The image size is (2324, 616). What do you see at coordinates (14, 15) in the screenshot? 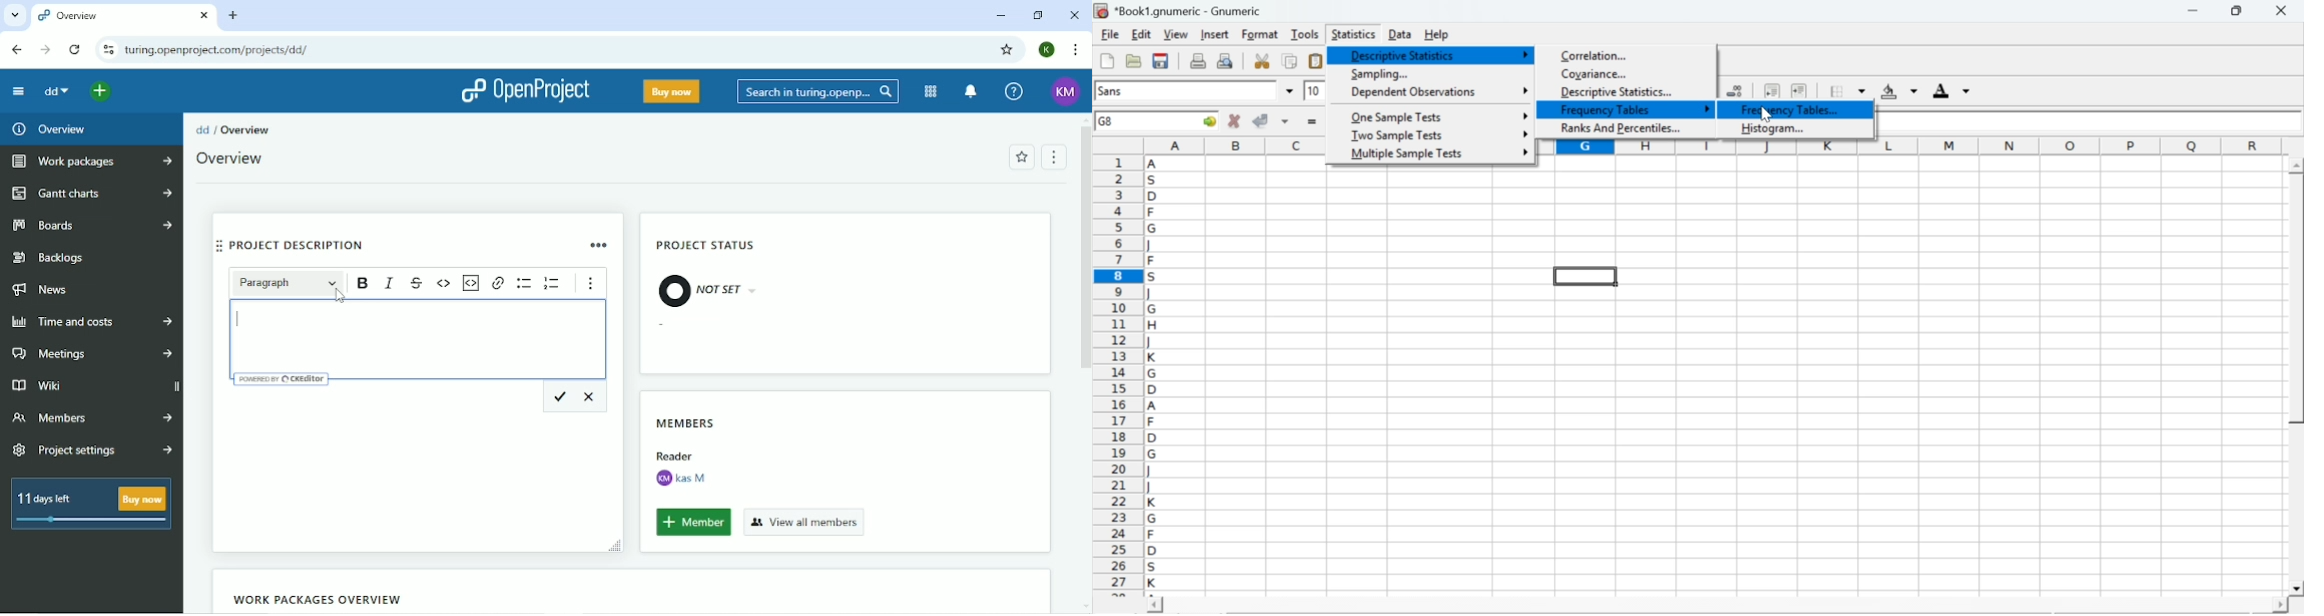
I see `Select tabs` at bounding box center [14, 15].